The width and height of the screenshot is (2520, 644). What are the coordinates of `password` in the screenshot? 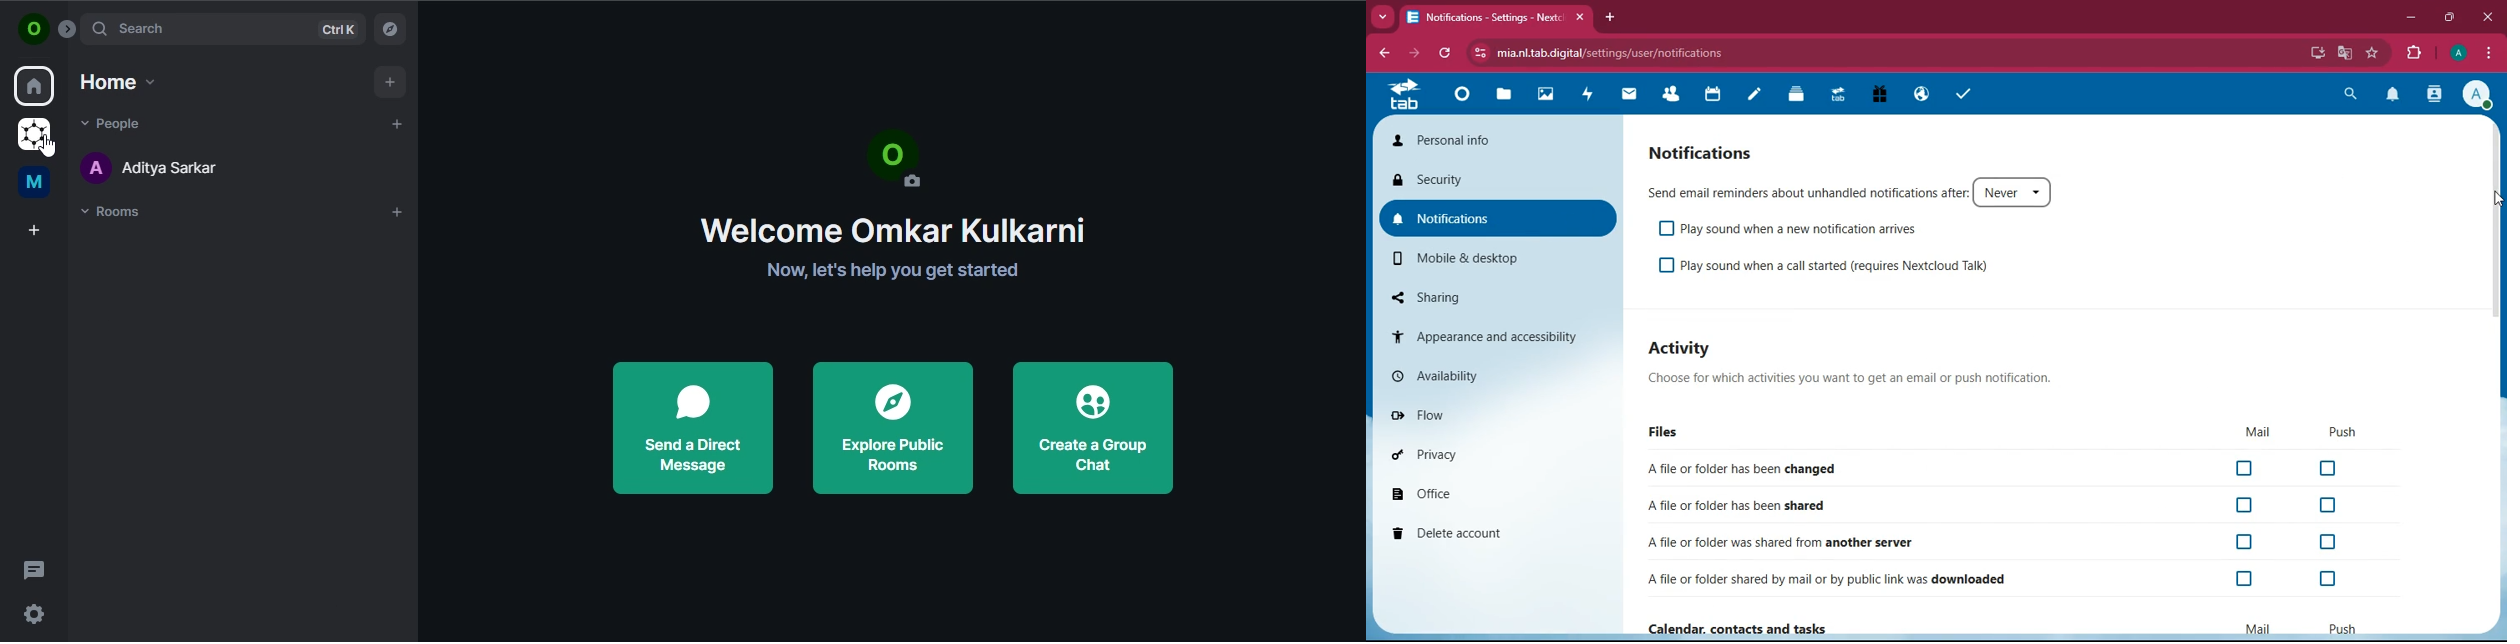 It's located at (2290, 53).